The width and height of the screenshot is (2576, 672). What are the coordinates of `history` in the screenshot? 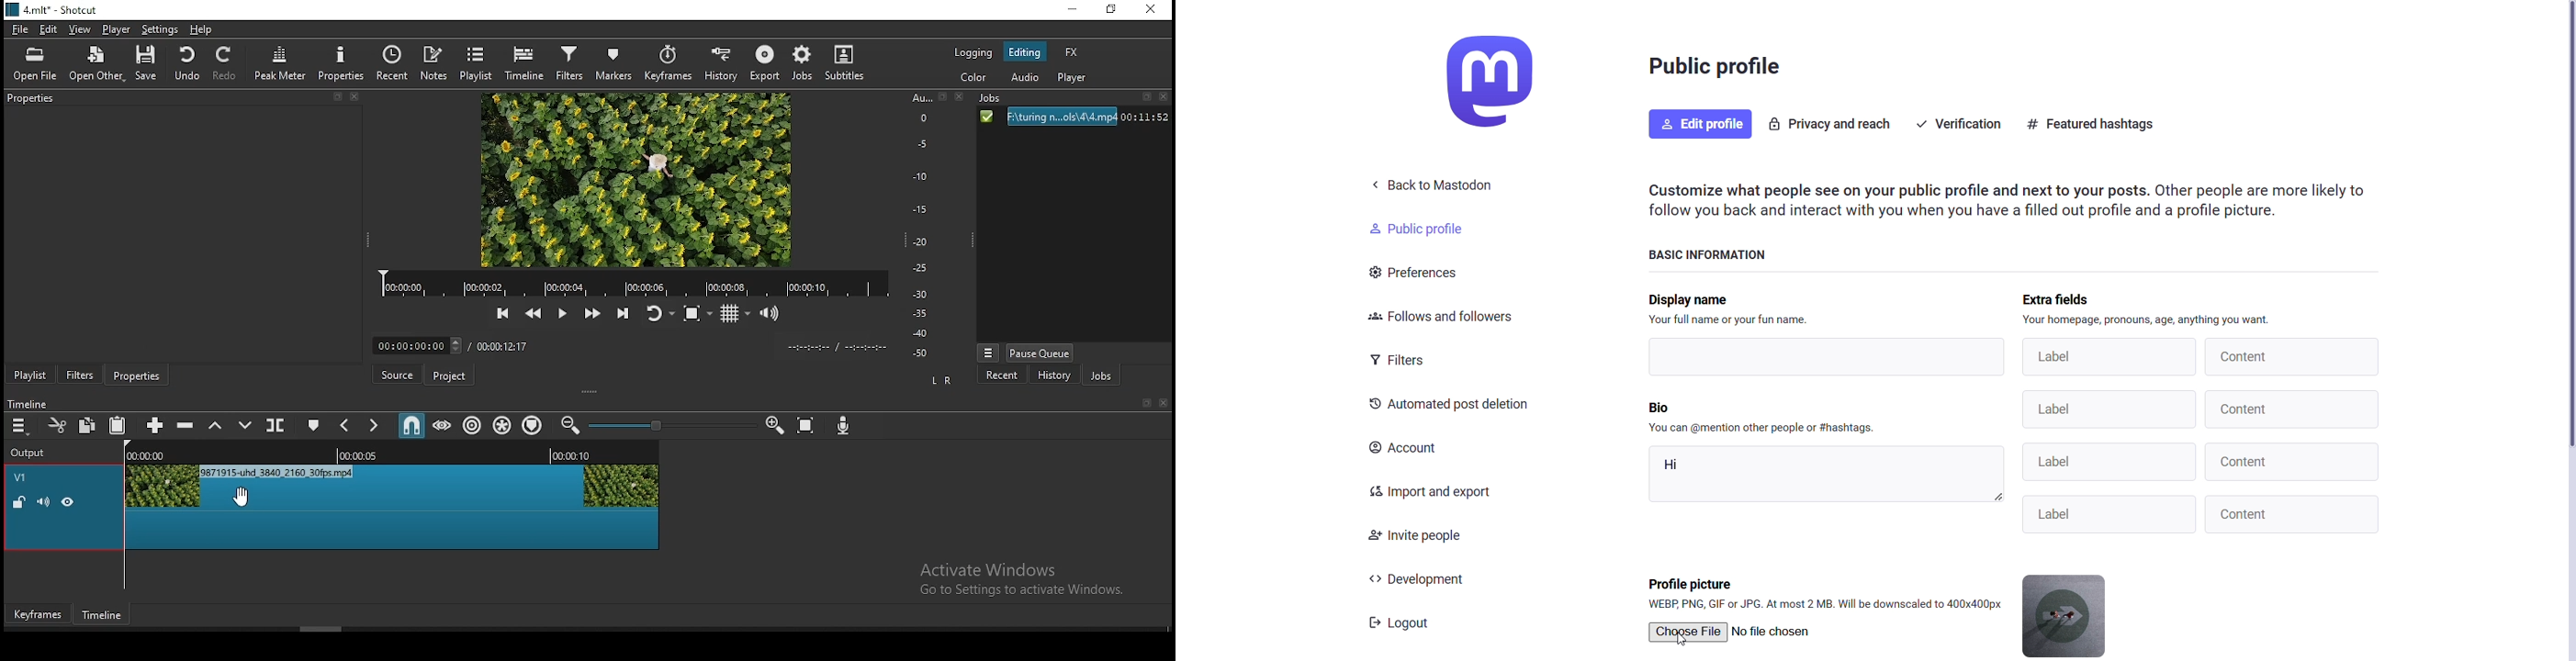 It's located at (722, 63).